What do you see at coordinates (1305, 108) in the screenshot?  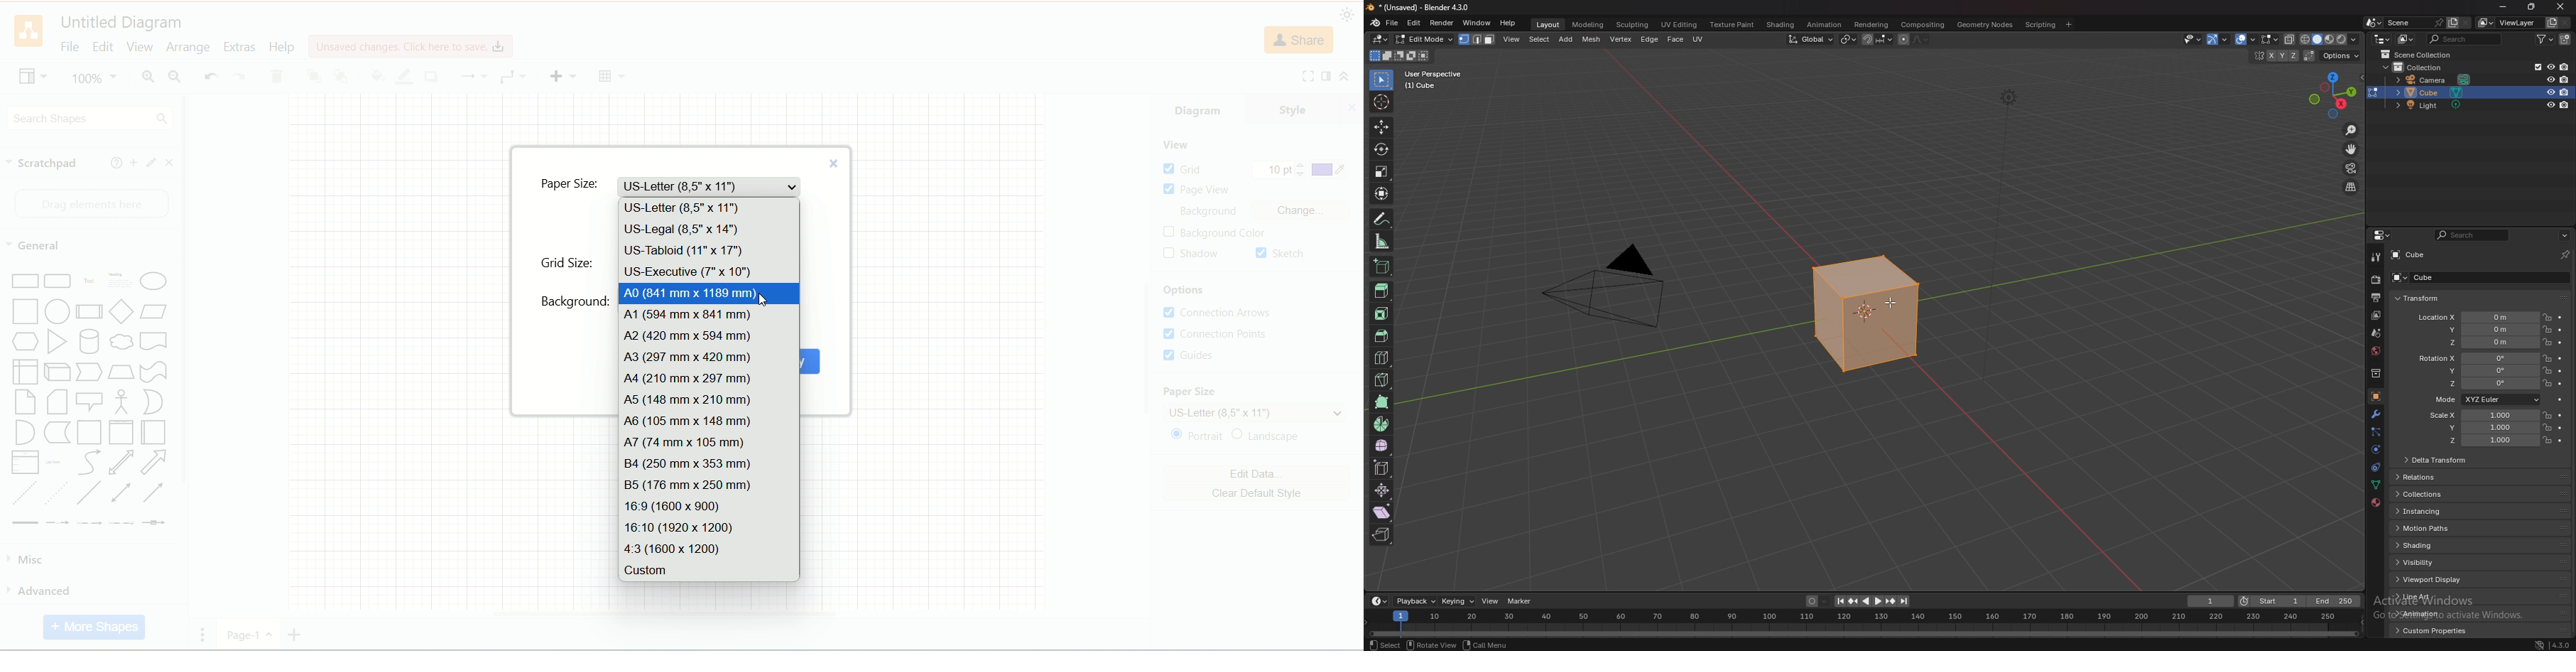 I see `style` at bounding box center [1305, 108].